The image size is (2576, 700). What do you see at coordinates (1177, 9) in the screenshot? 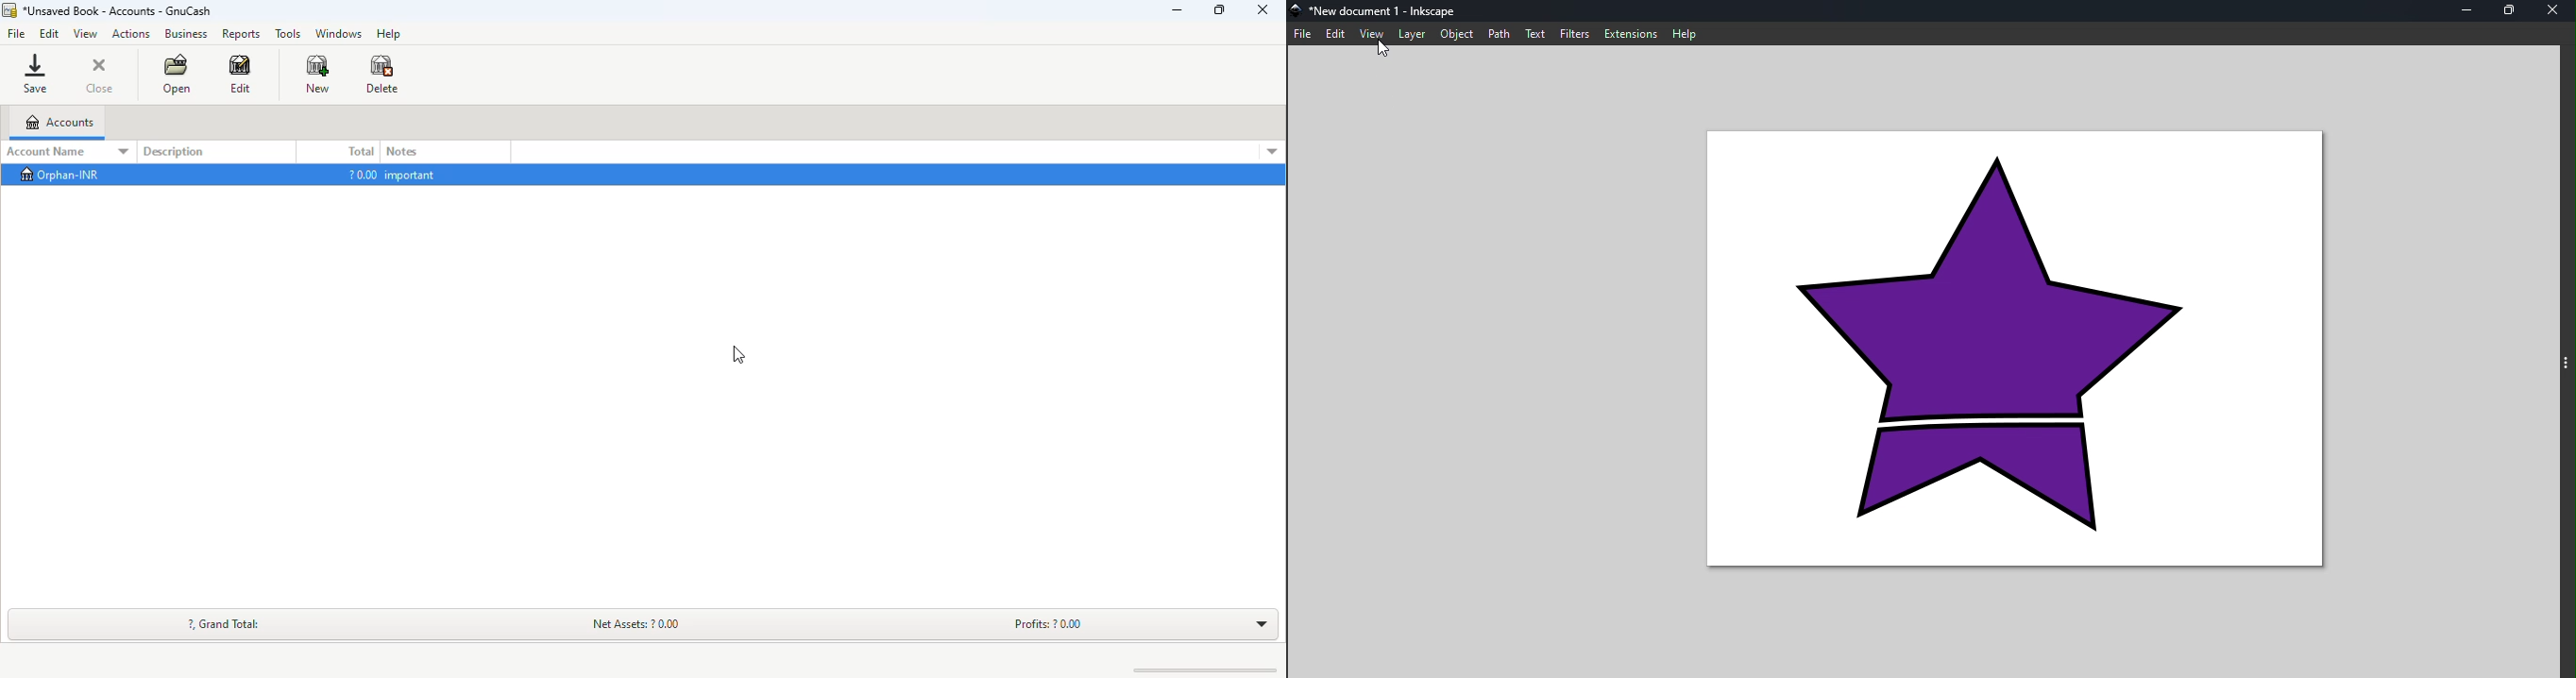
I see `minimize` at bounding box center [1177, 9].